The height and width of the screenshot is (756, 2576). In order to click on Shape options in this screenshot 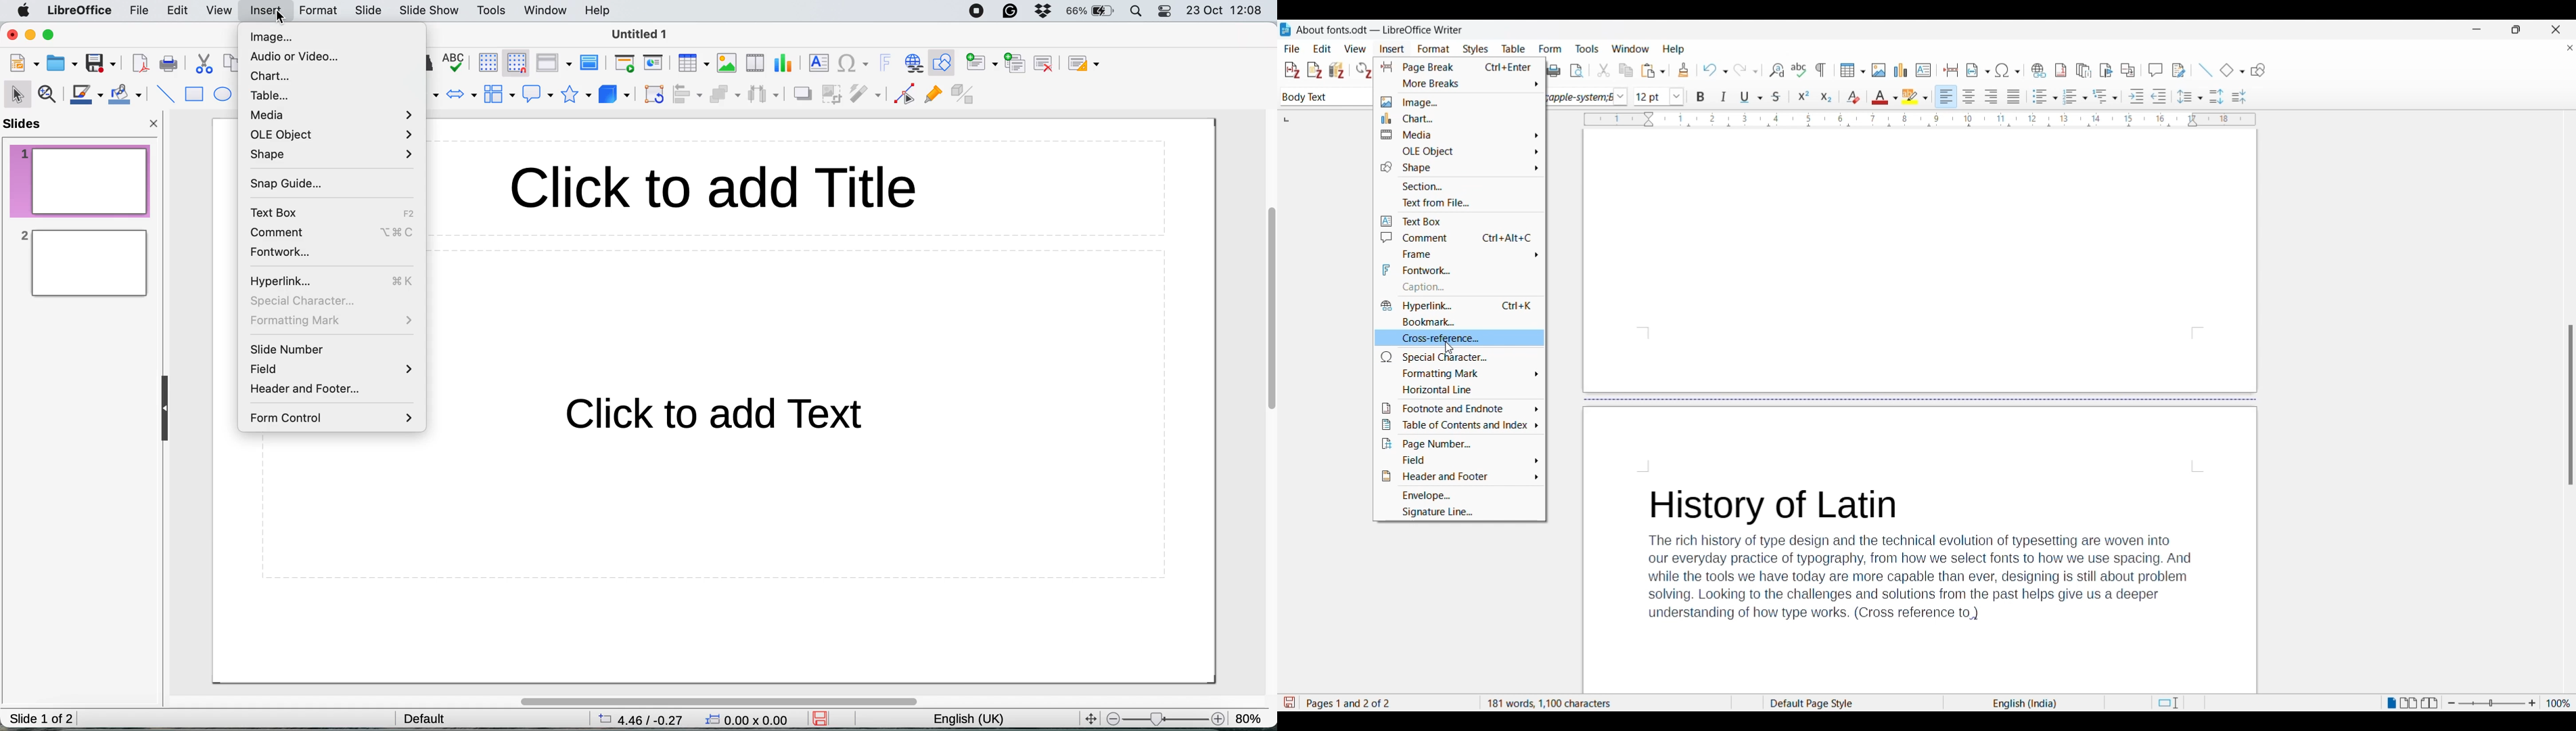, I will do `click(1460, 167)`.